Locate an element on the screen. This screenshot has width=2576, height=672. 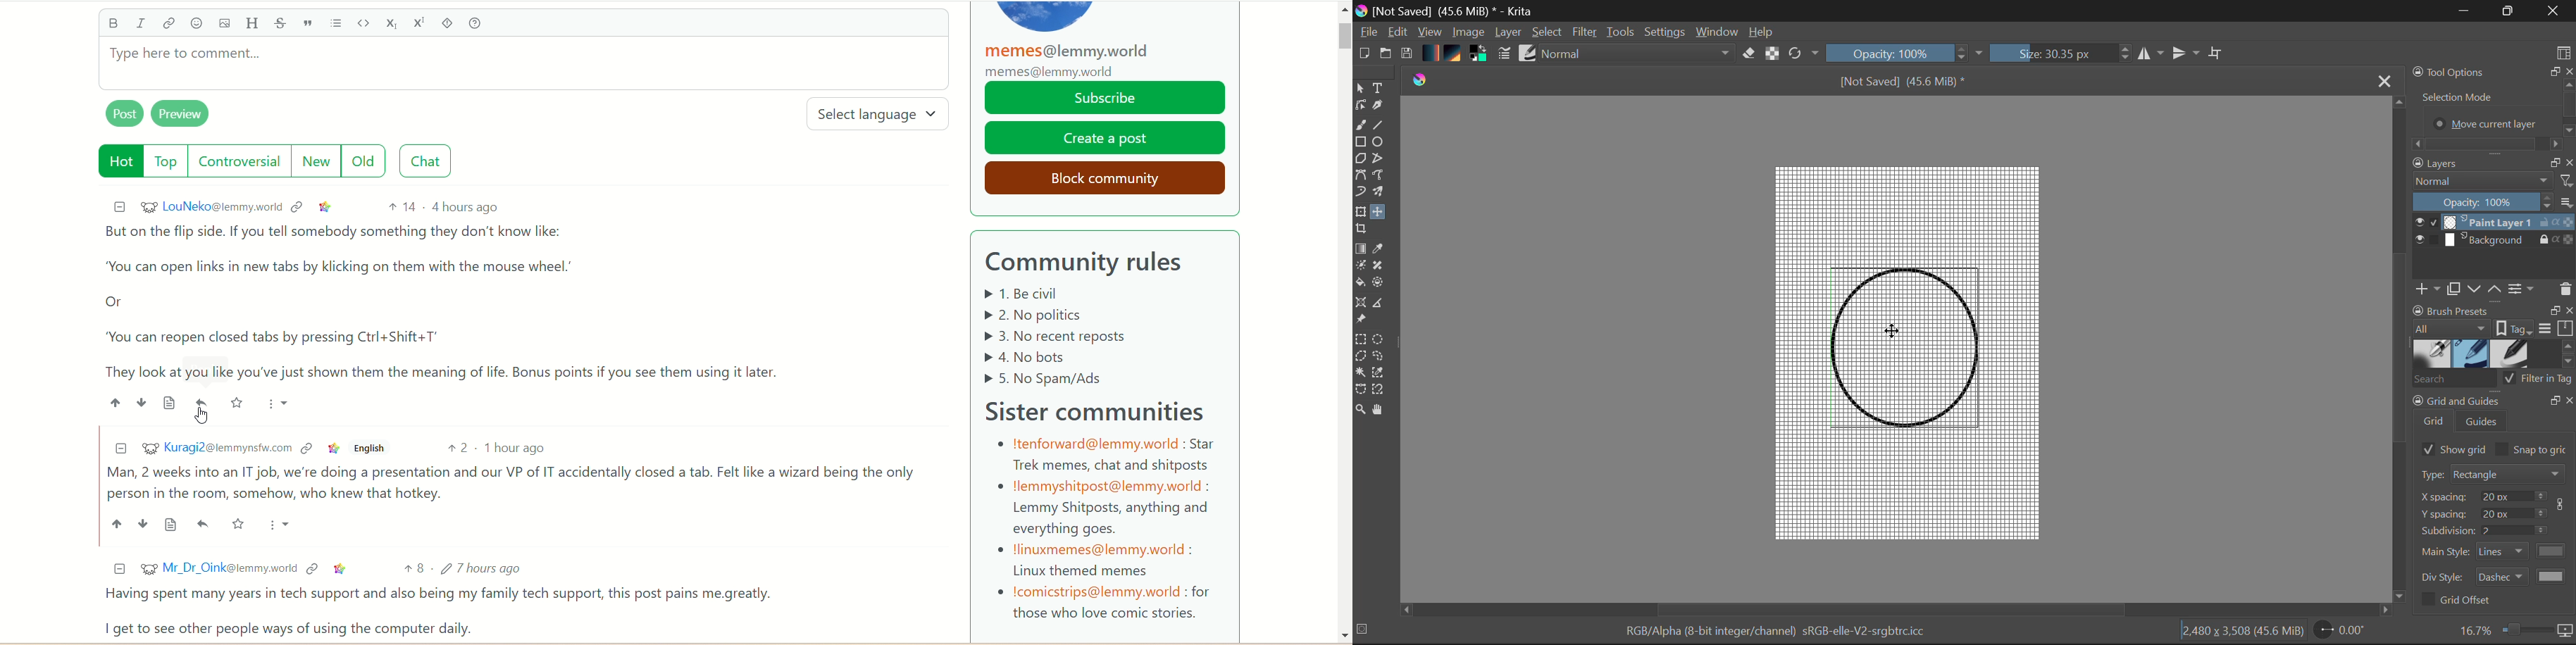
select language is located at coordinates (884, 115).